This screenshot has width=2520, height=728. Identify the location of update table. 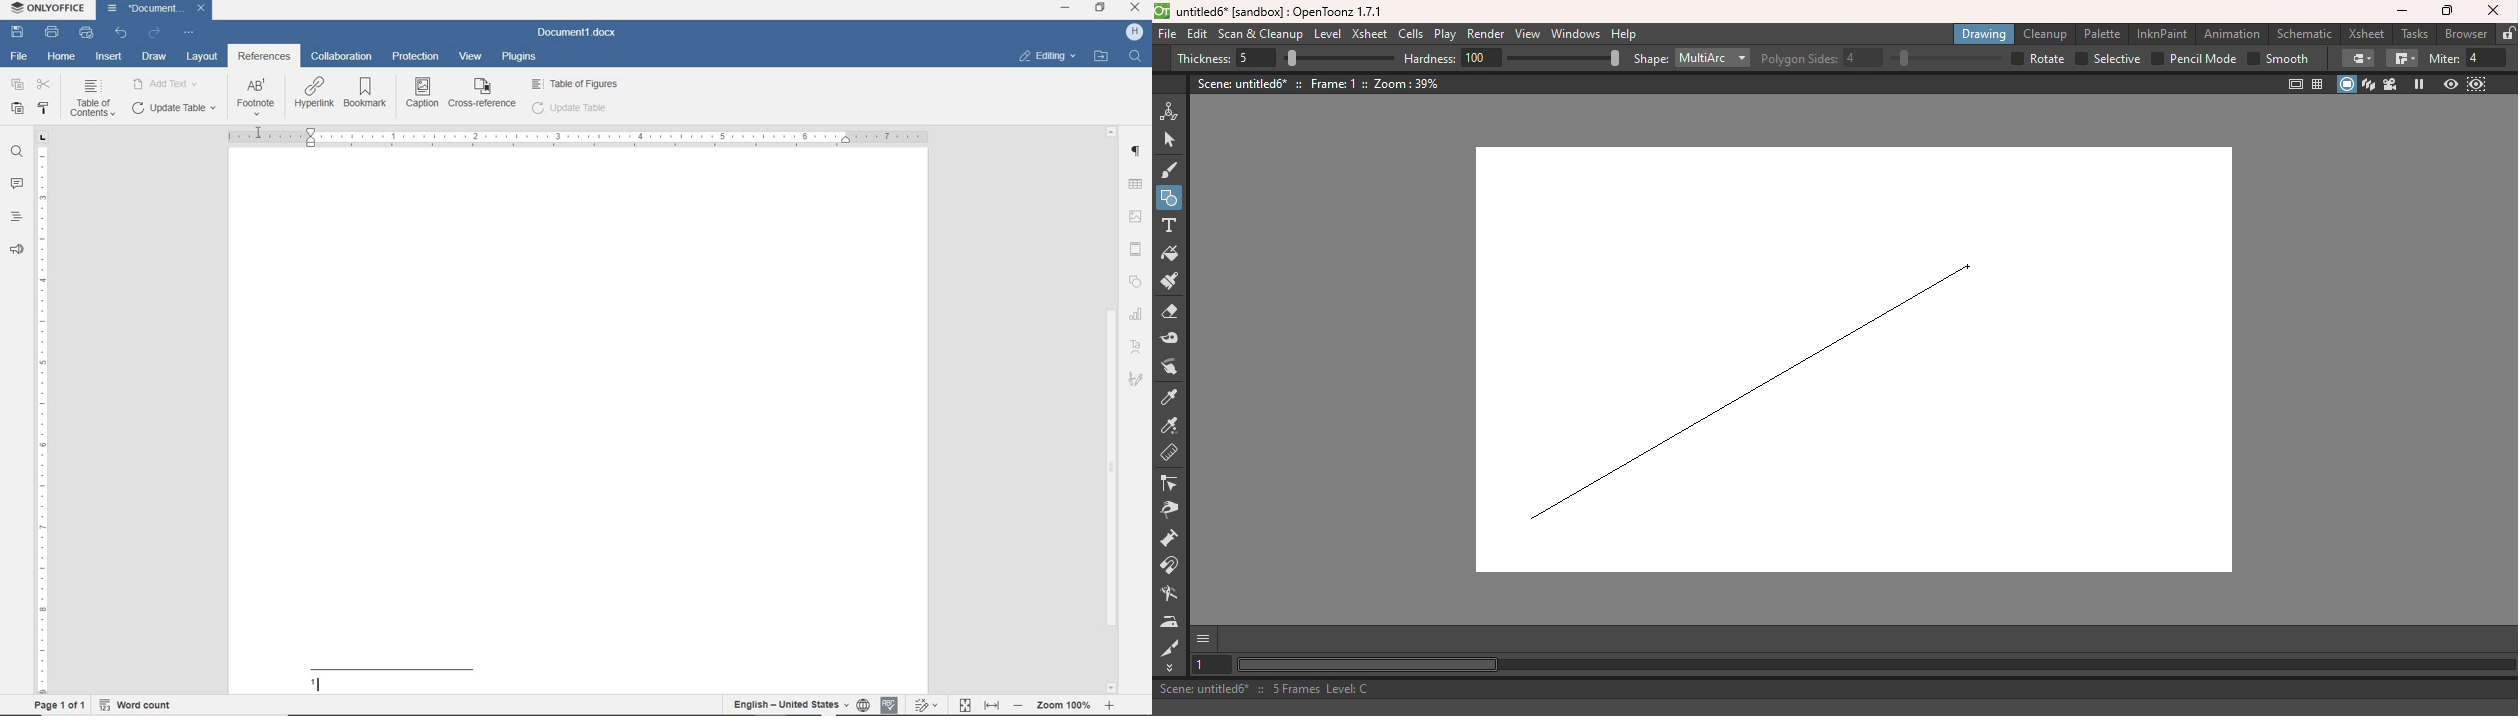
(172, 108).